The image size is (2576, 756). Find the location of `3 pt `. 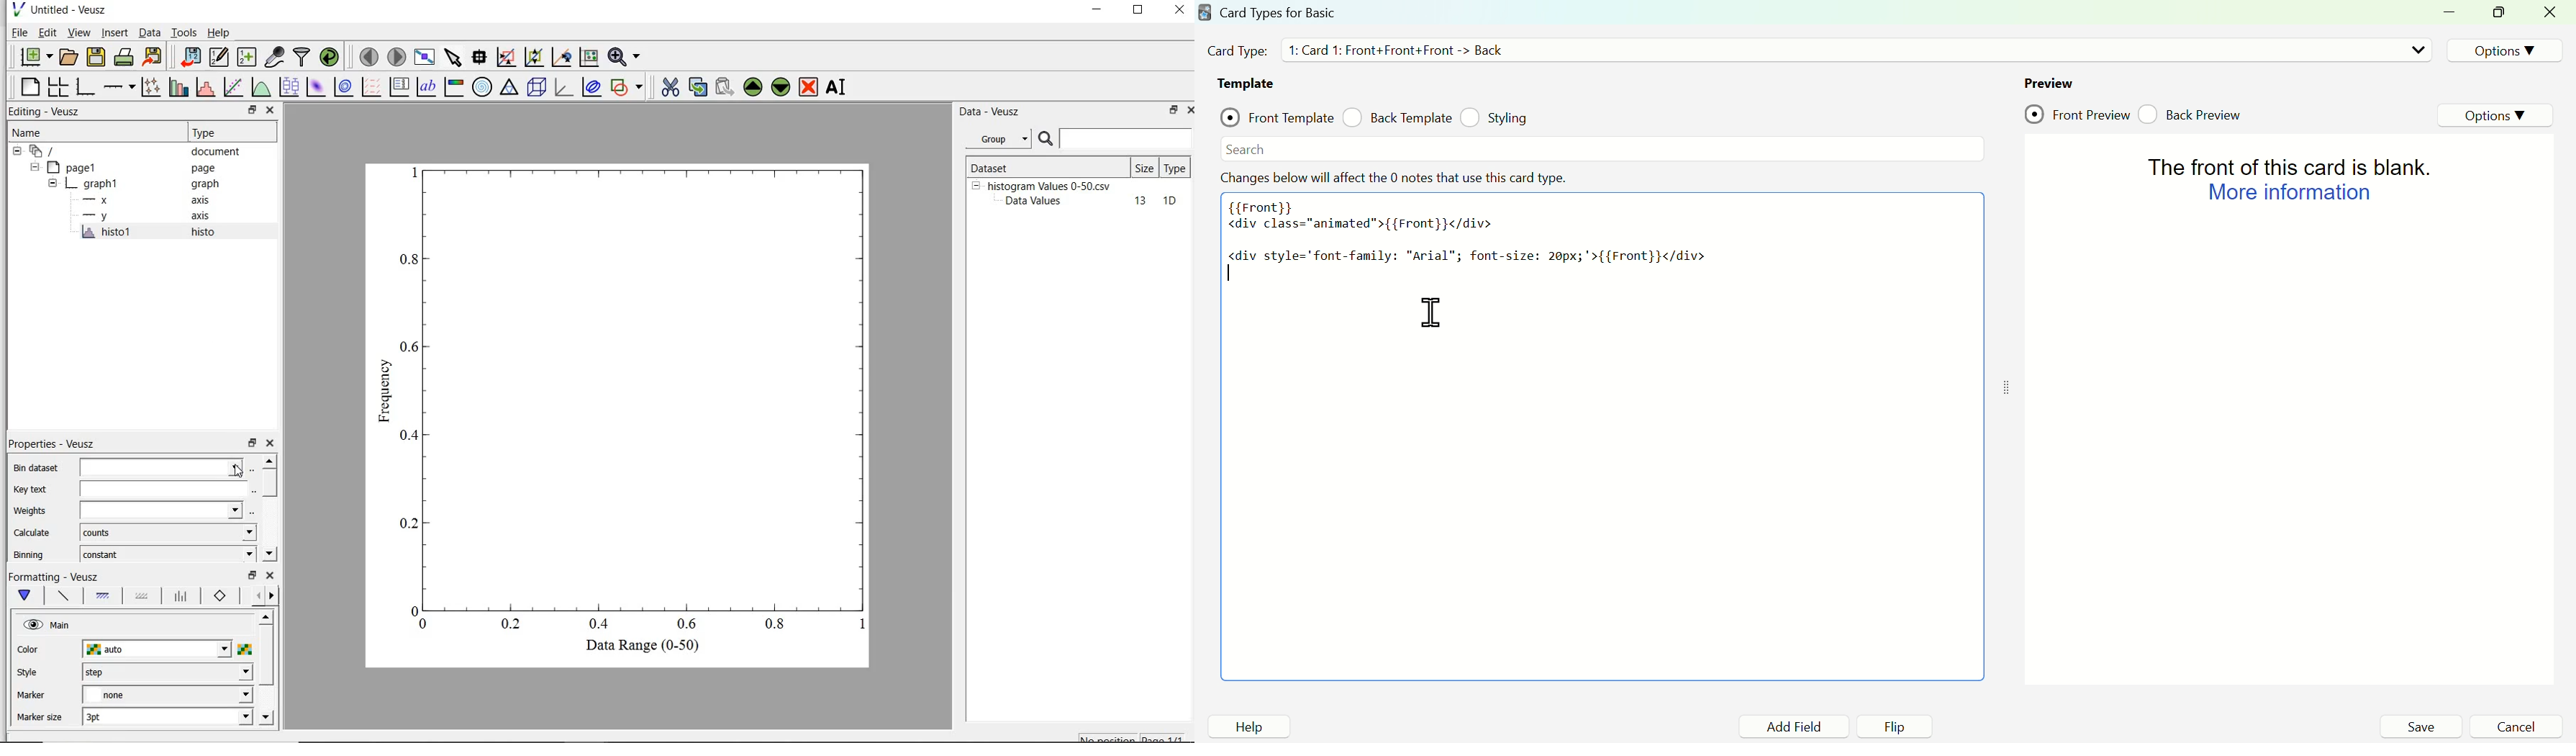

3 pt  is located at coordinates (167, 715).